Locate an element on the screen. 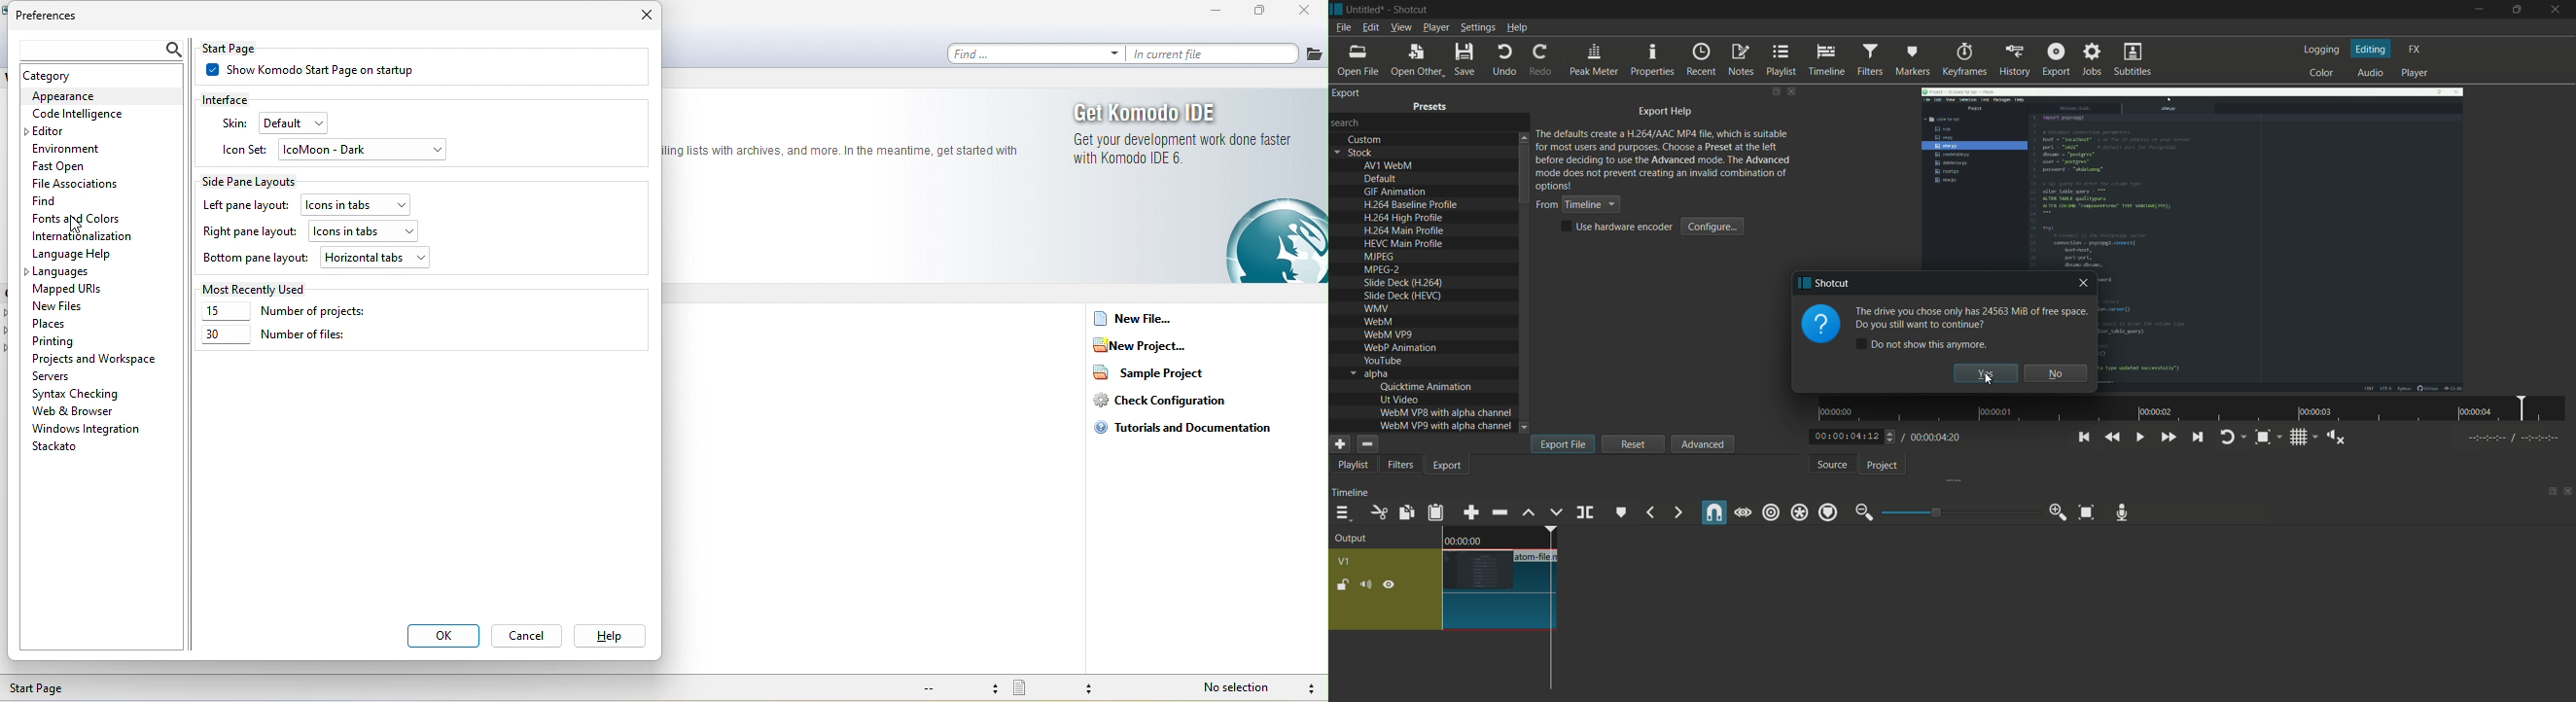  properties is located at coordinates (1653, 61).